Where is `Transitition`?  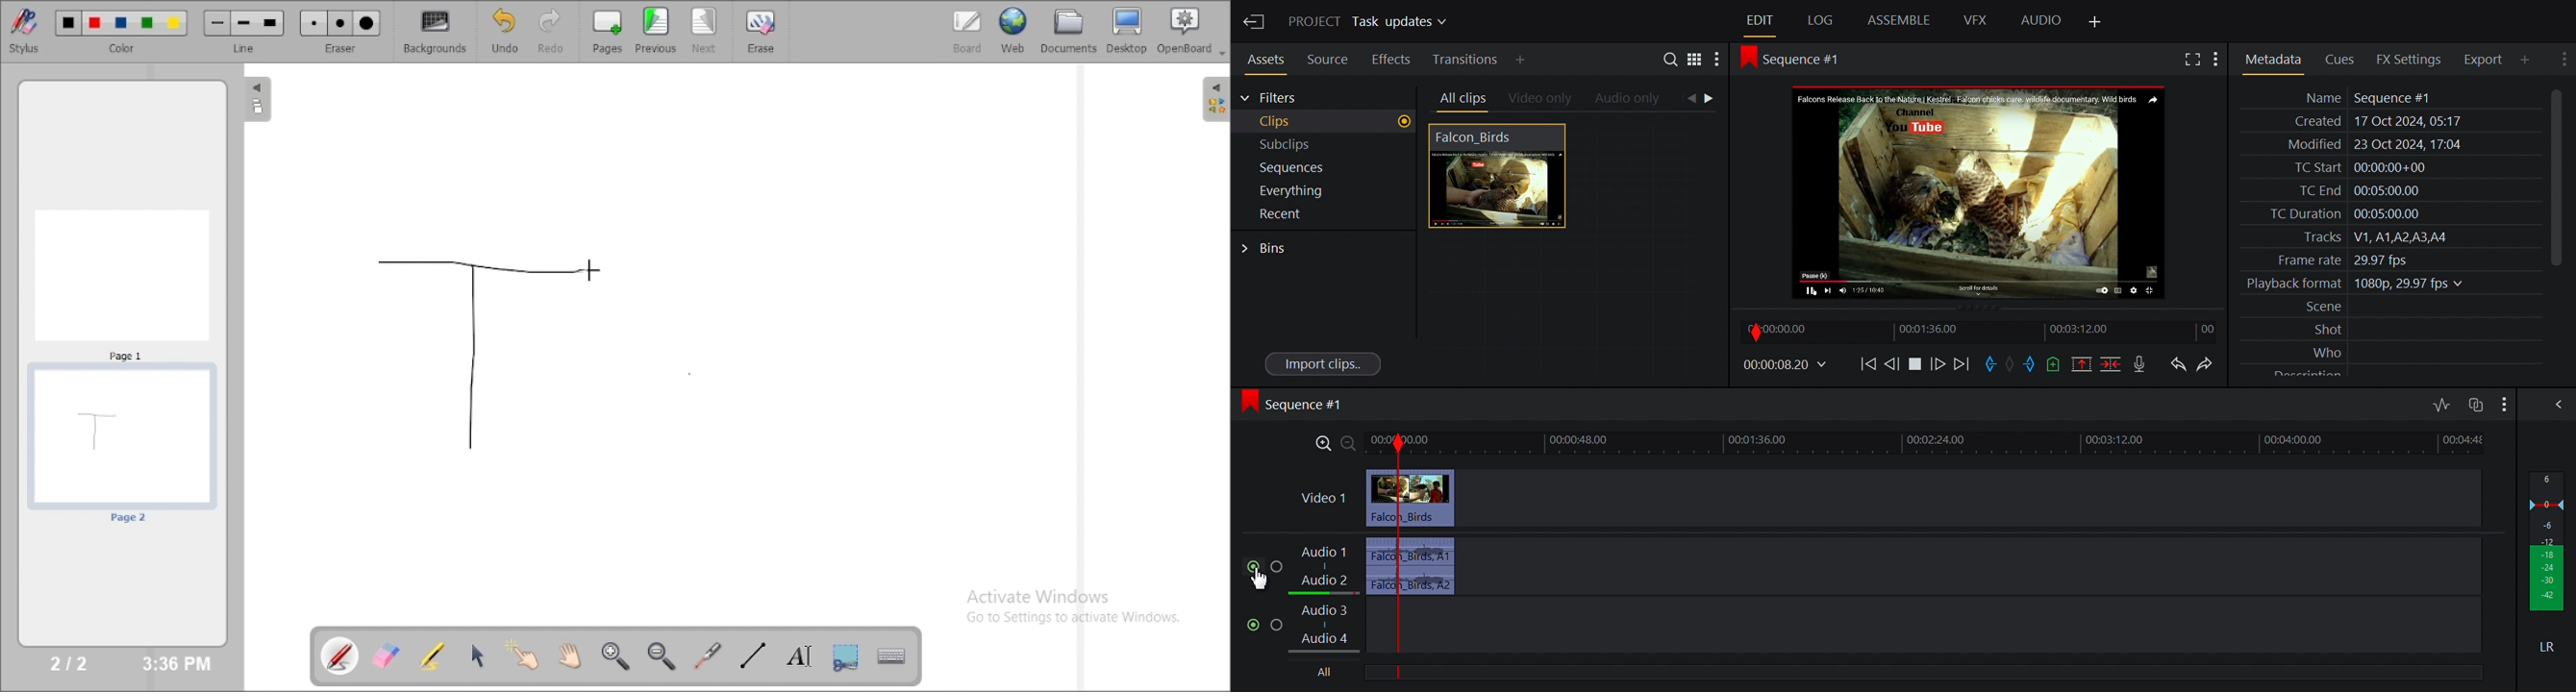 Transitition is located at coordinates (1467, 60).